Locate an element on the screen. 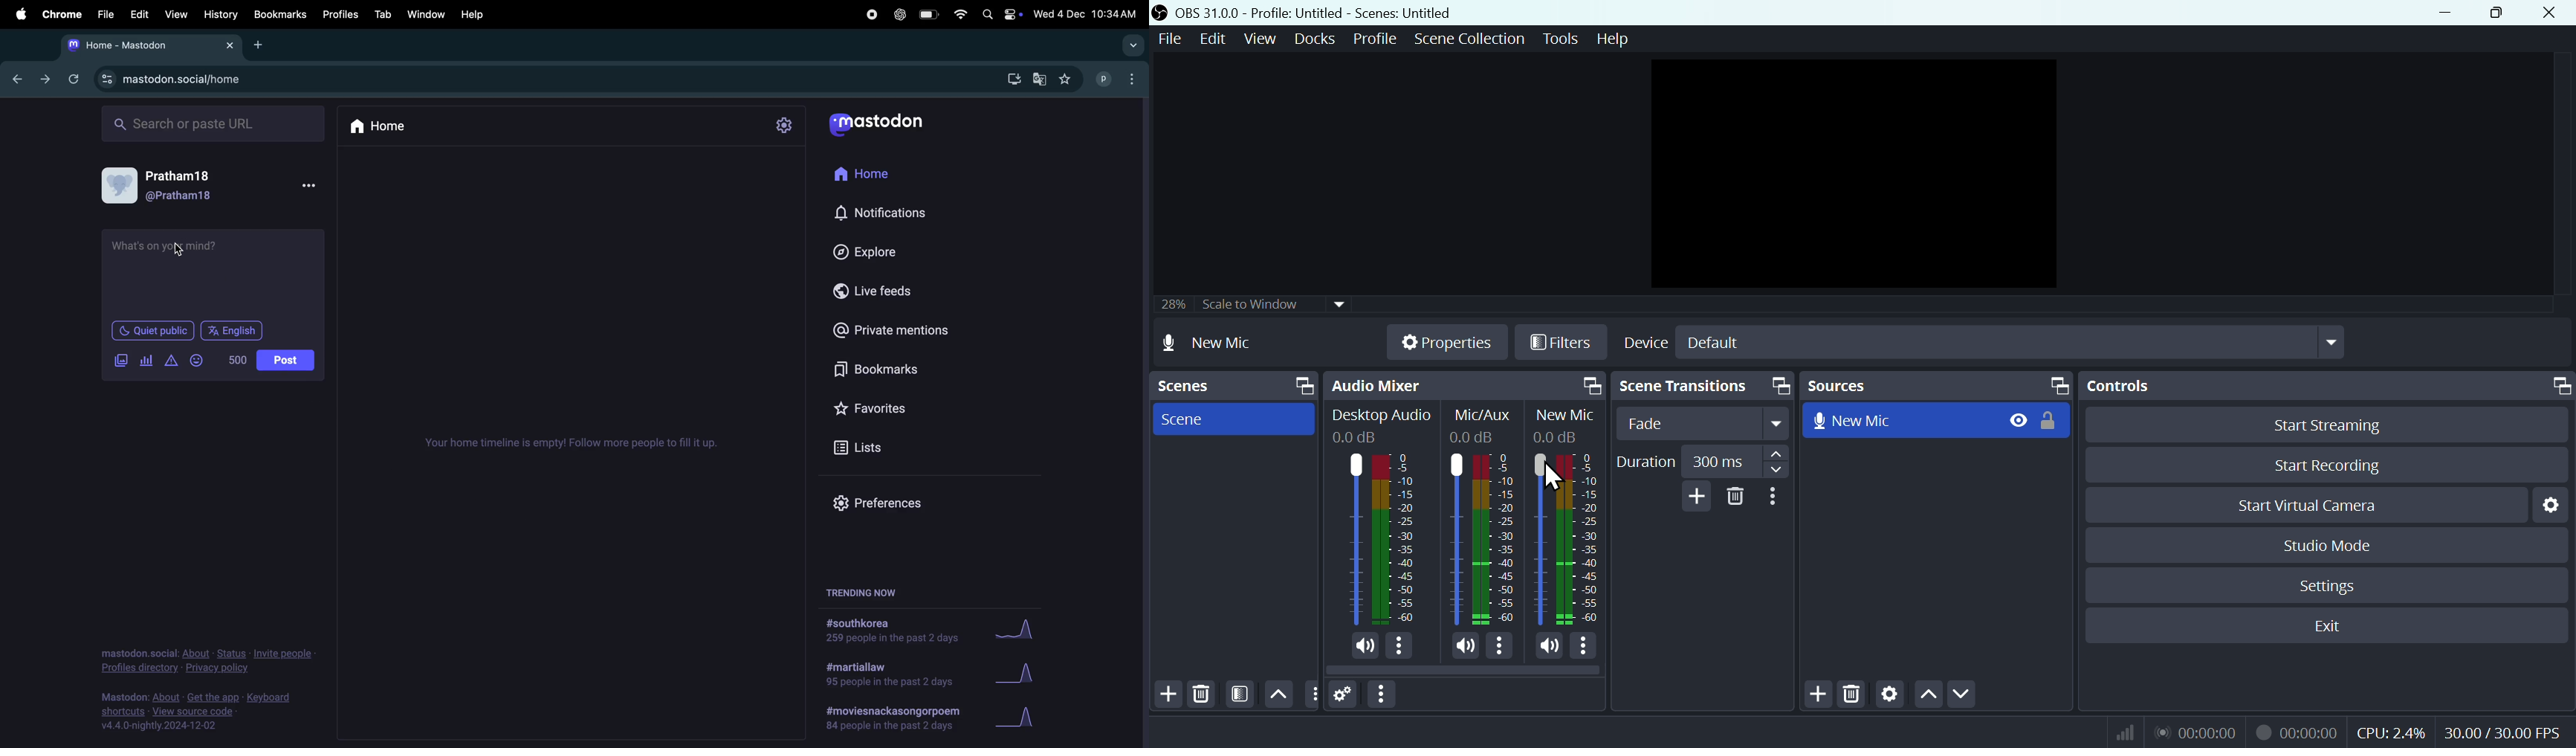 Image resolution: width=2576 pixels, height=756 pixels. Chrome is located at coordinates (61, 14).